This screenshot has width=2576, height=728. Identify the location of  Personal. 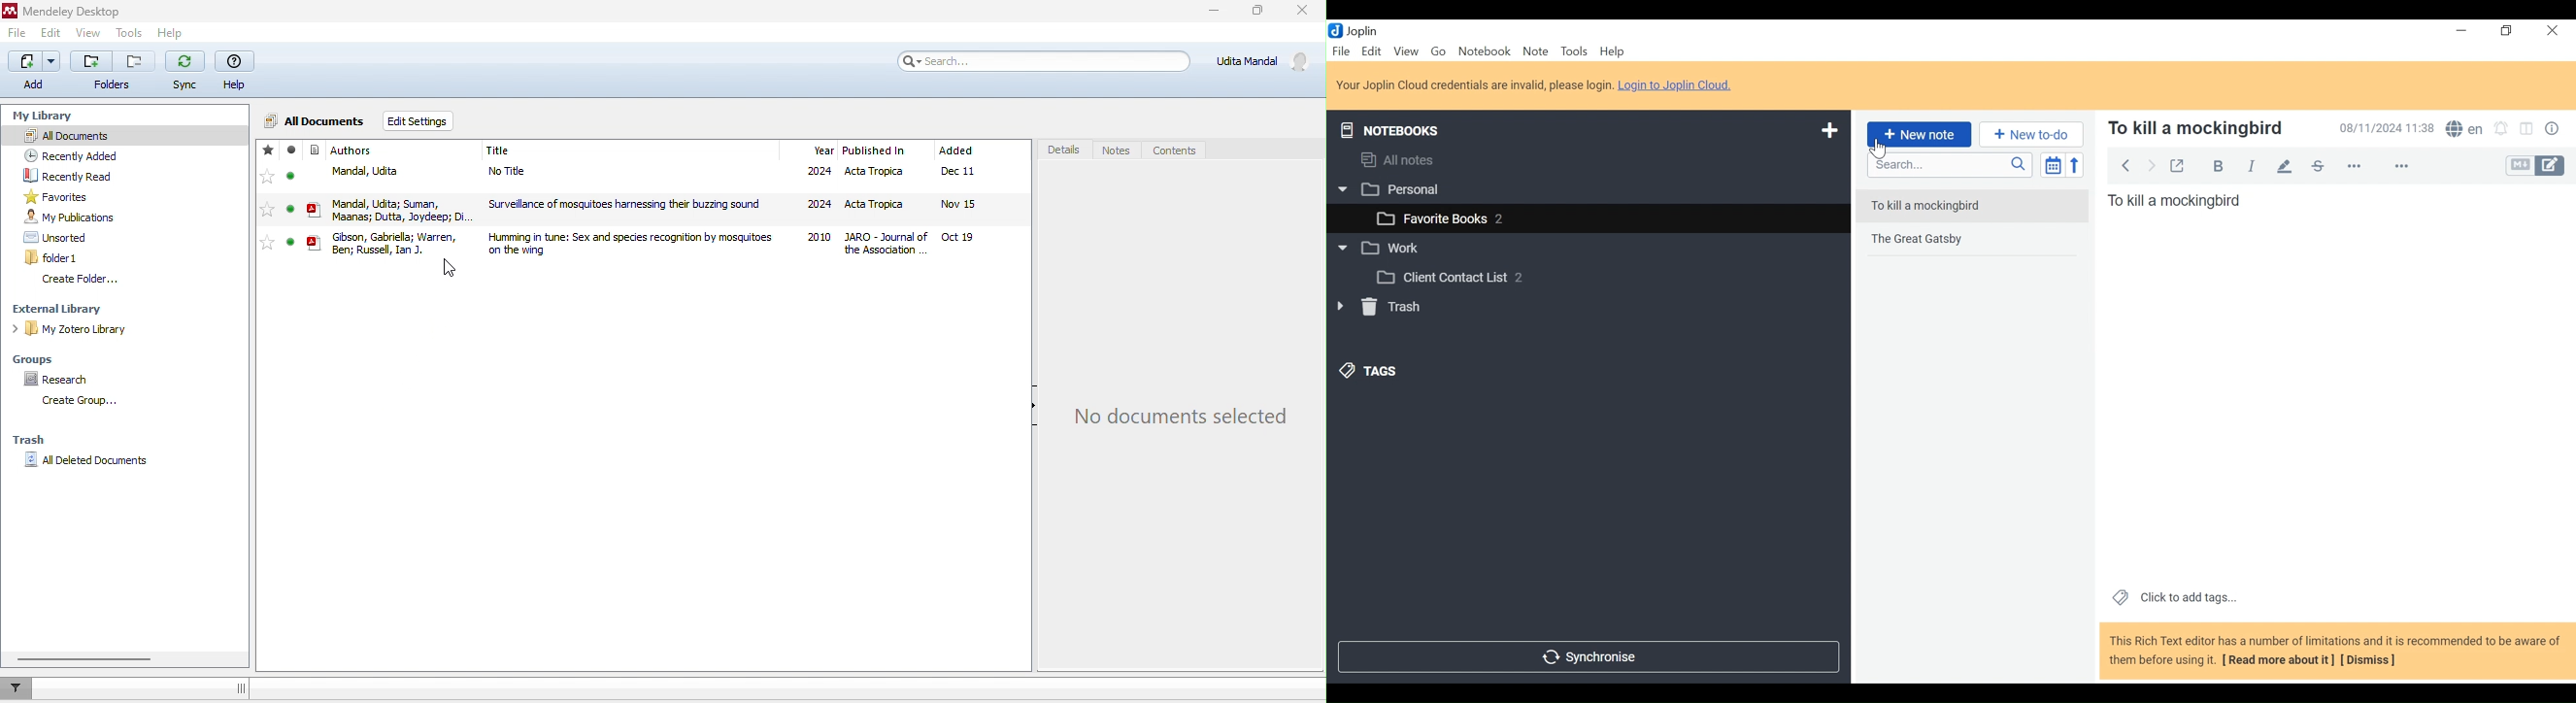
(1387, 190).